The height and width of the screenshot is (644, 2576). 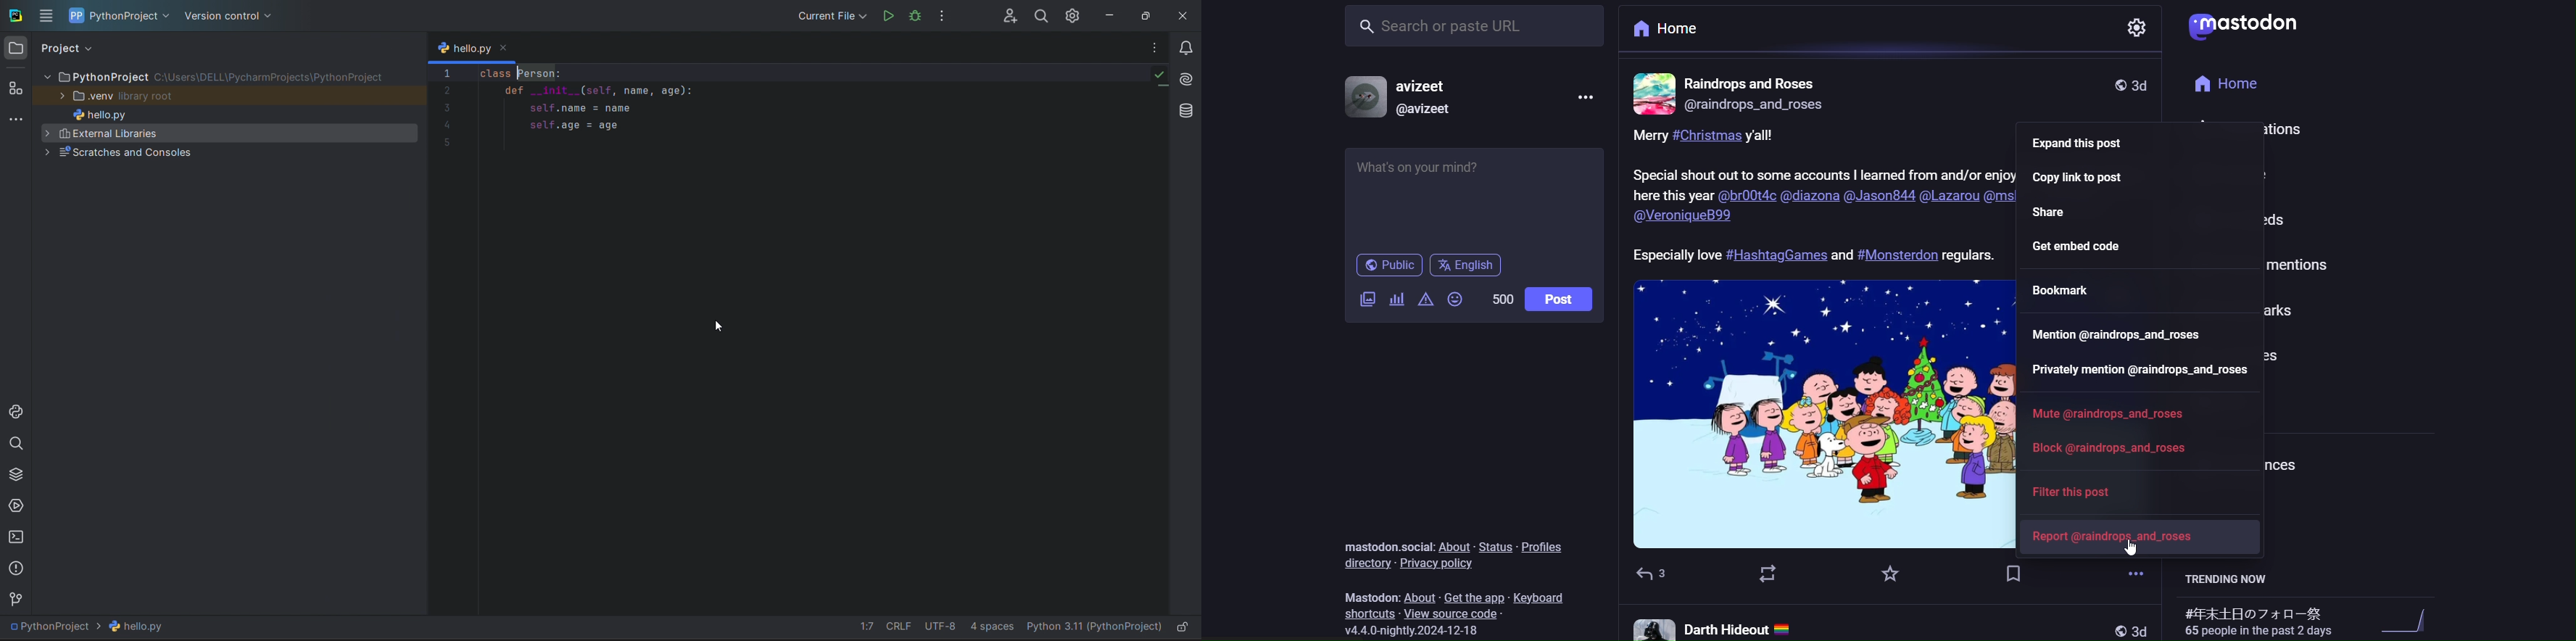 I want to click on profiles, so click(x=1544, y=546).